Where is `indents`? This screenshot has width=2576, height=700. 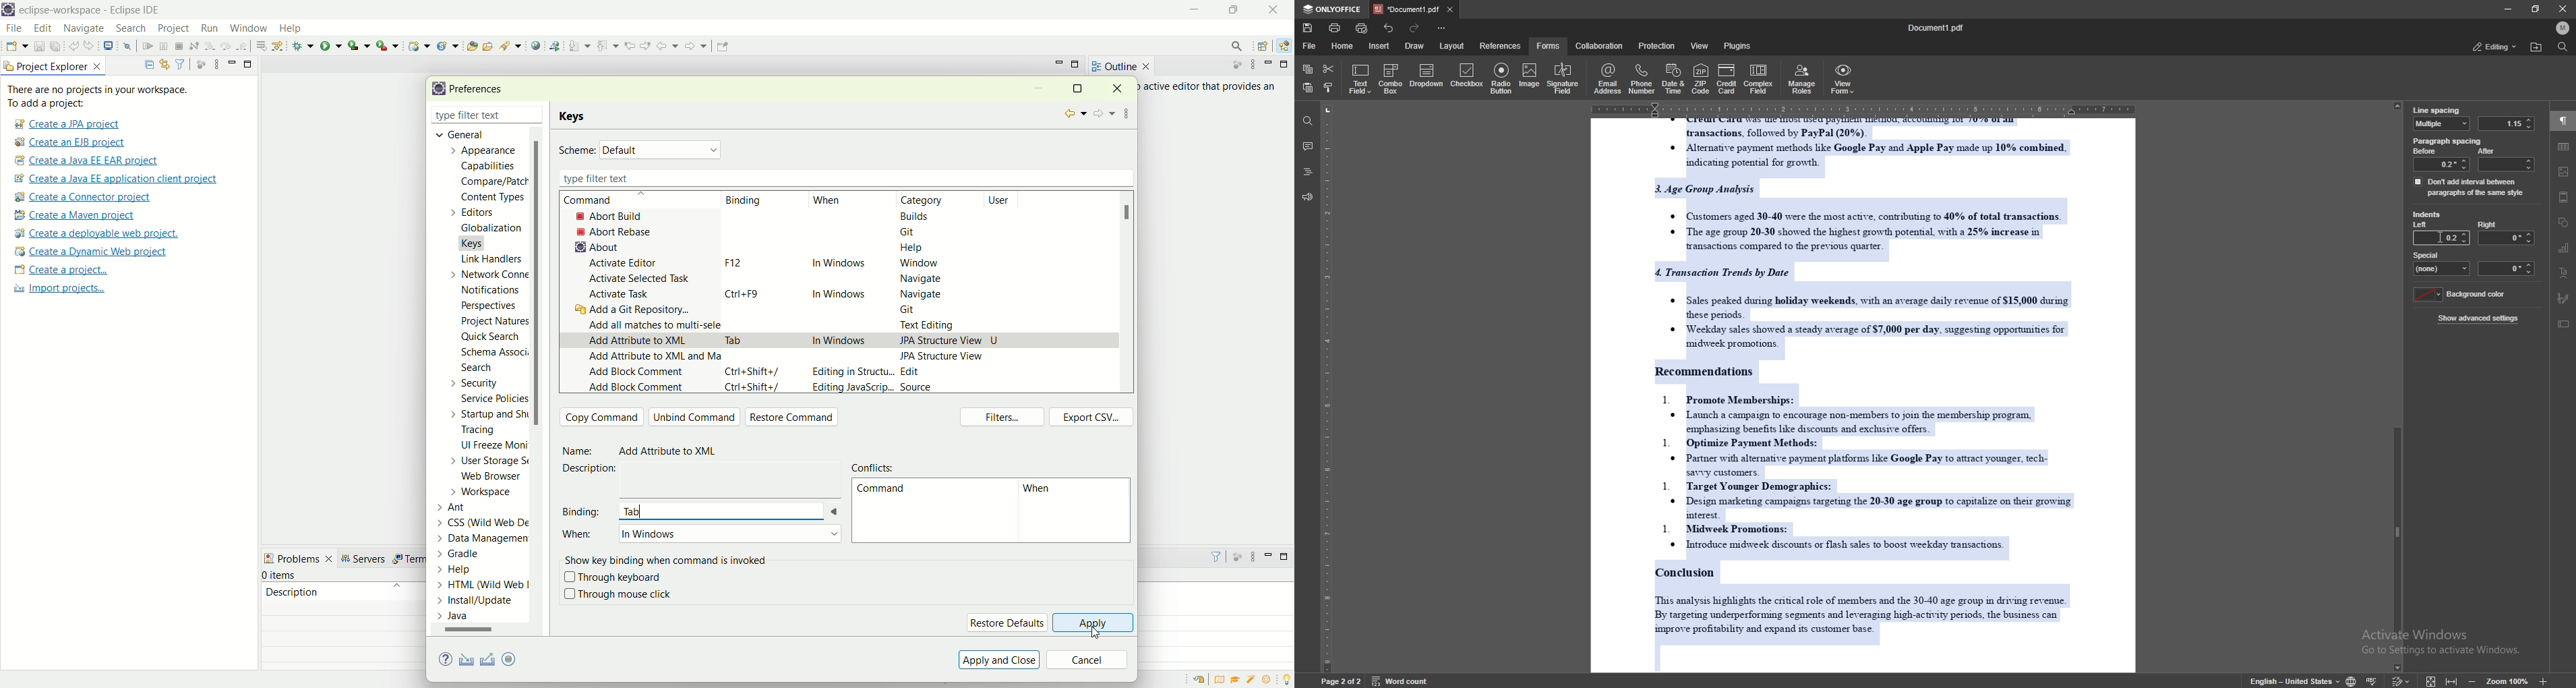 indents is located at coordinates (2427, 215).